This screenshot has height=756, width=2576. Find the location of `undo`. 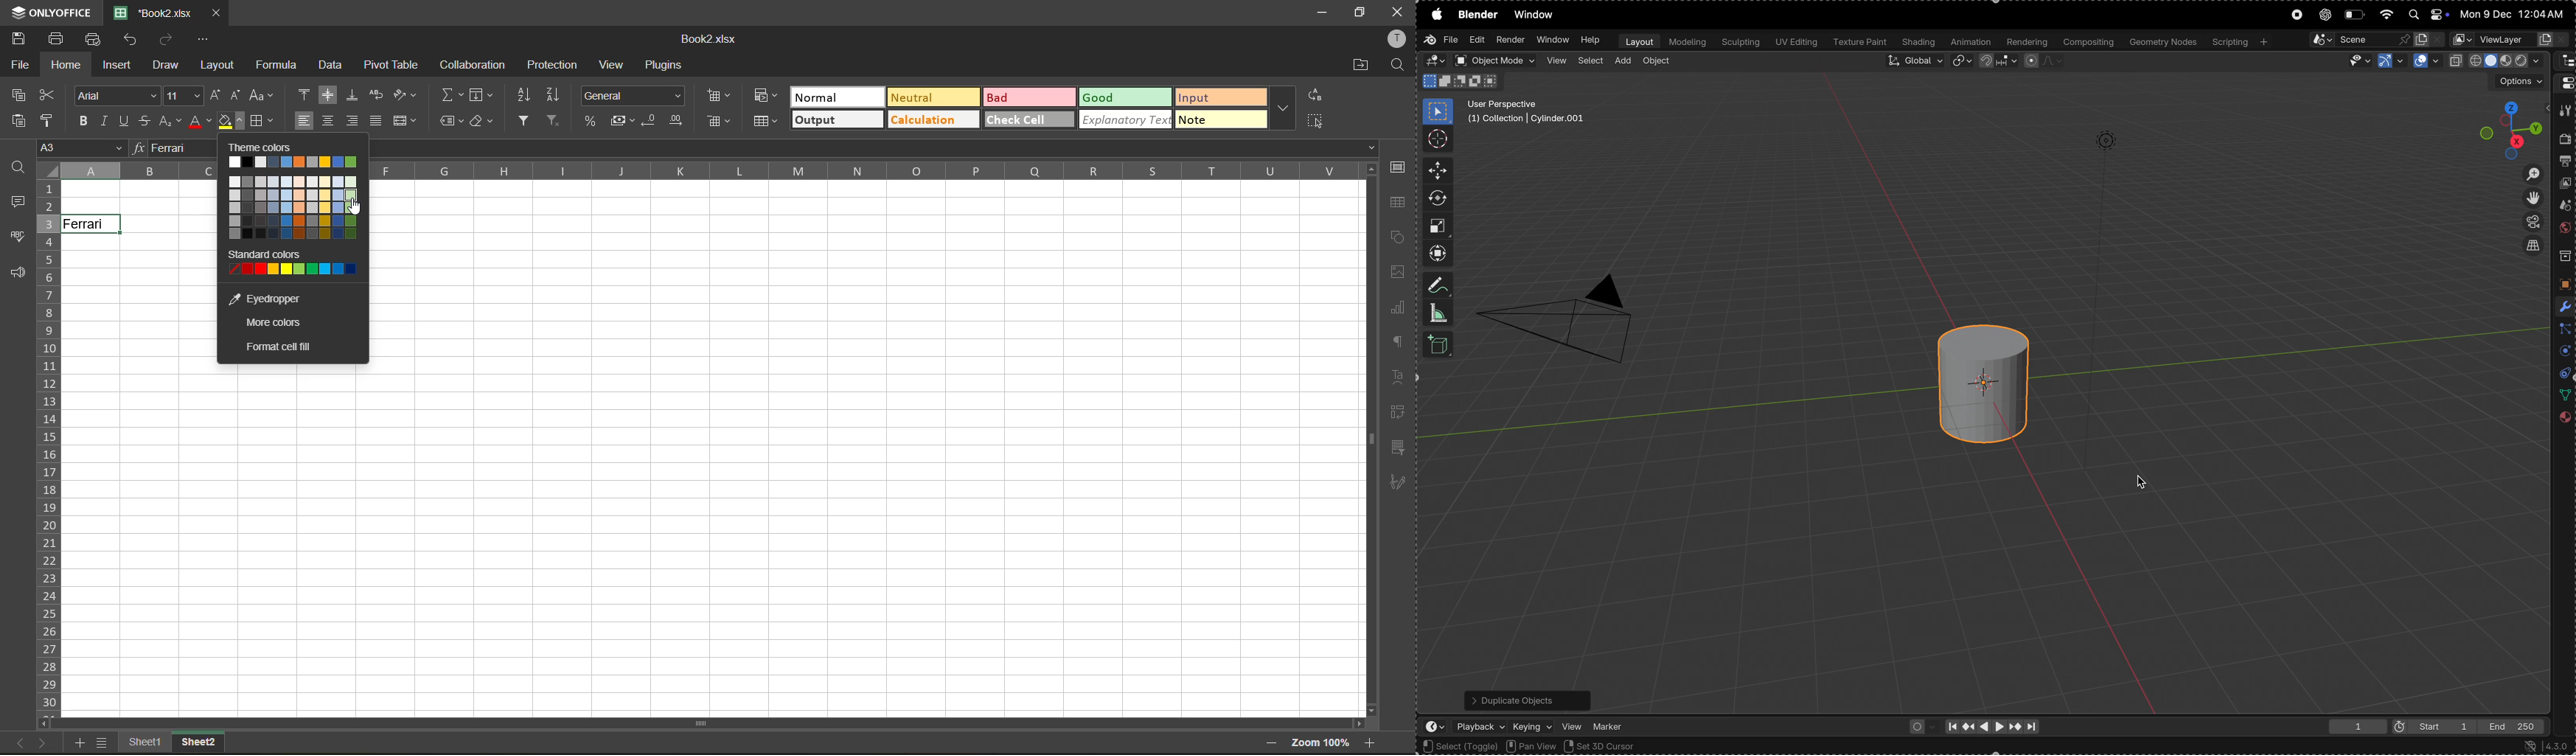

undo is located at coordinates (133, 41).